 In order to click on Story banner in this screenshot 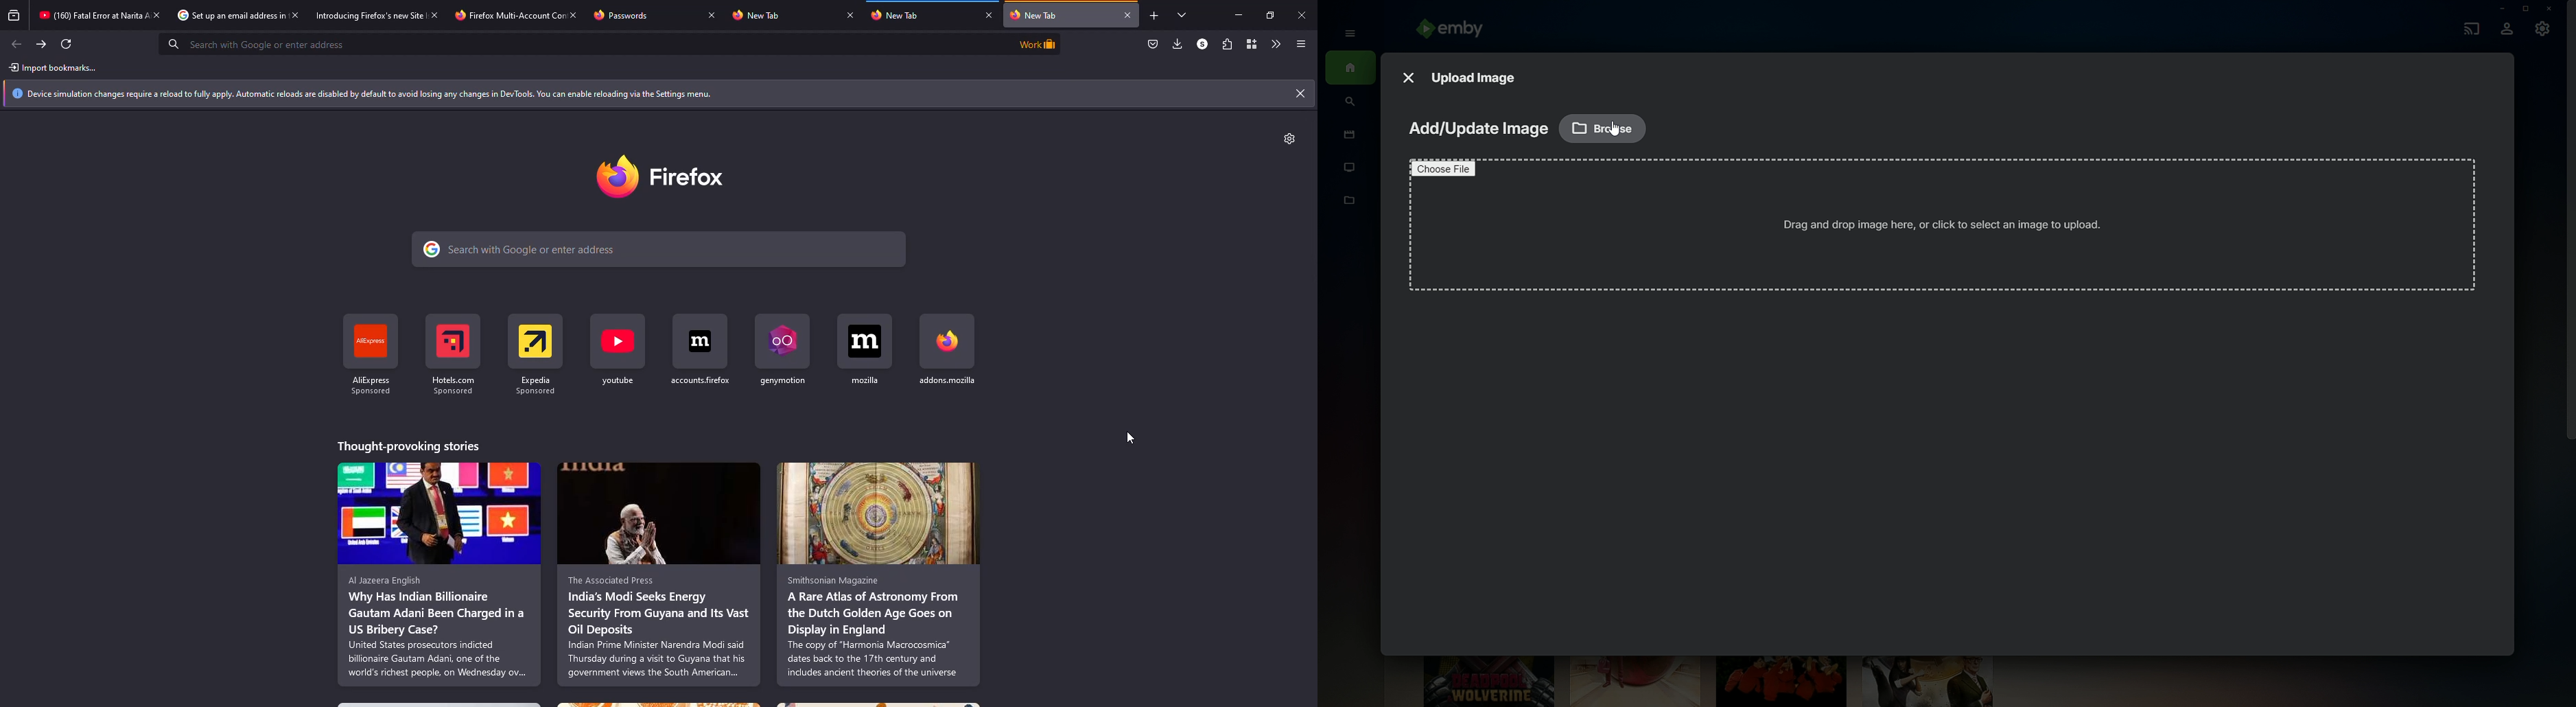, I will do `click(439, 513)`.